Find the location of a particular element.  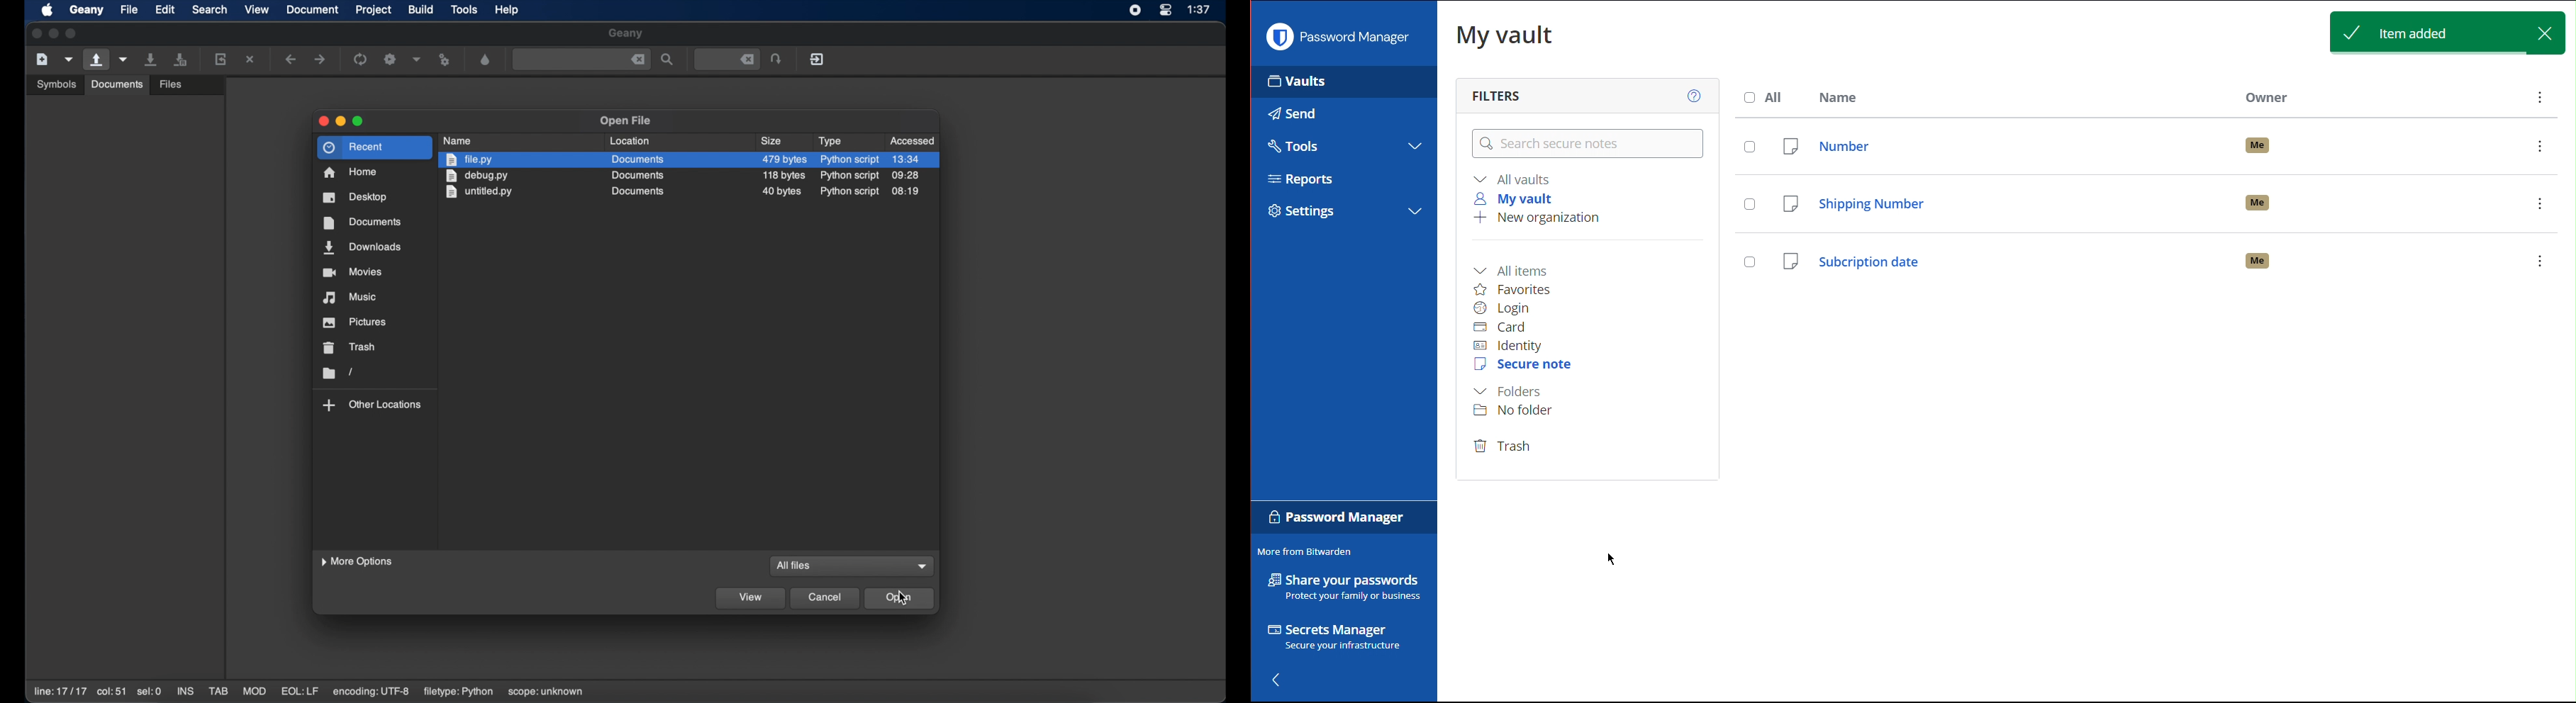

All is located at coordinates (1764, 96).